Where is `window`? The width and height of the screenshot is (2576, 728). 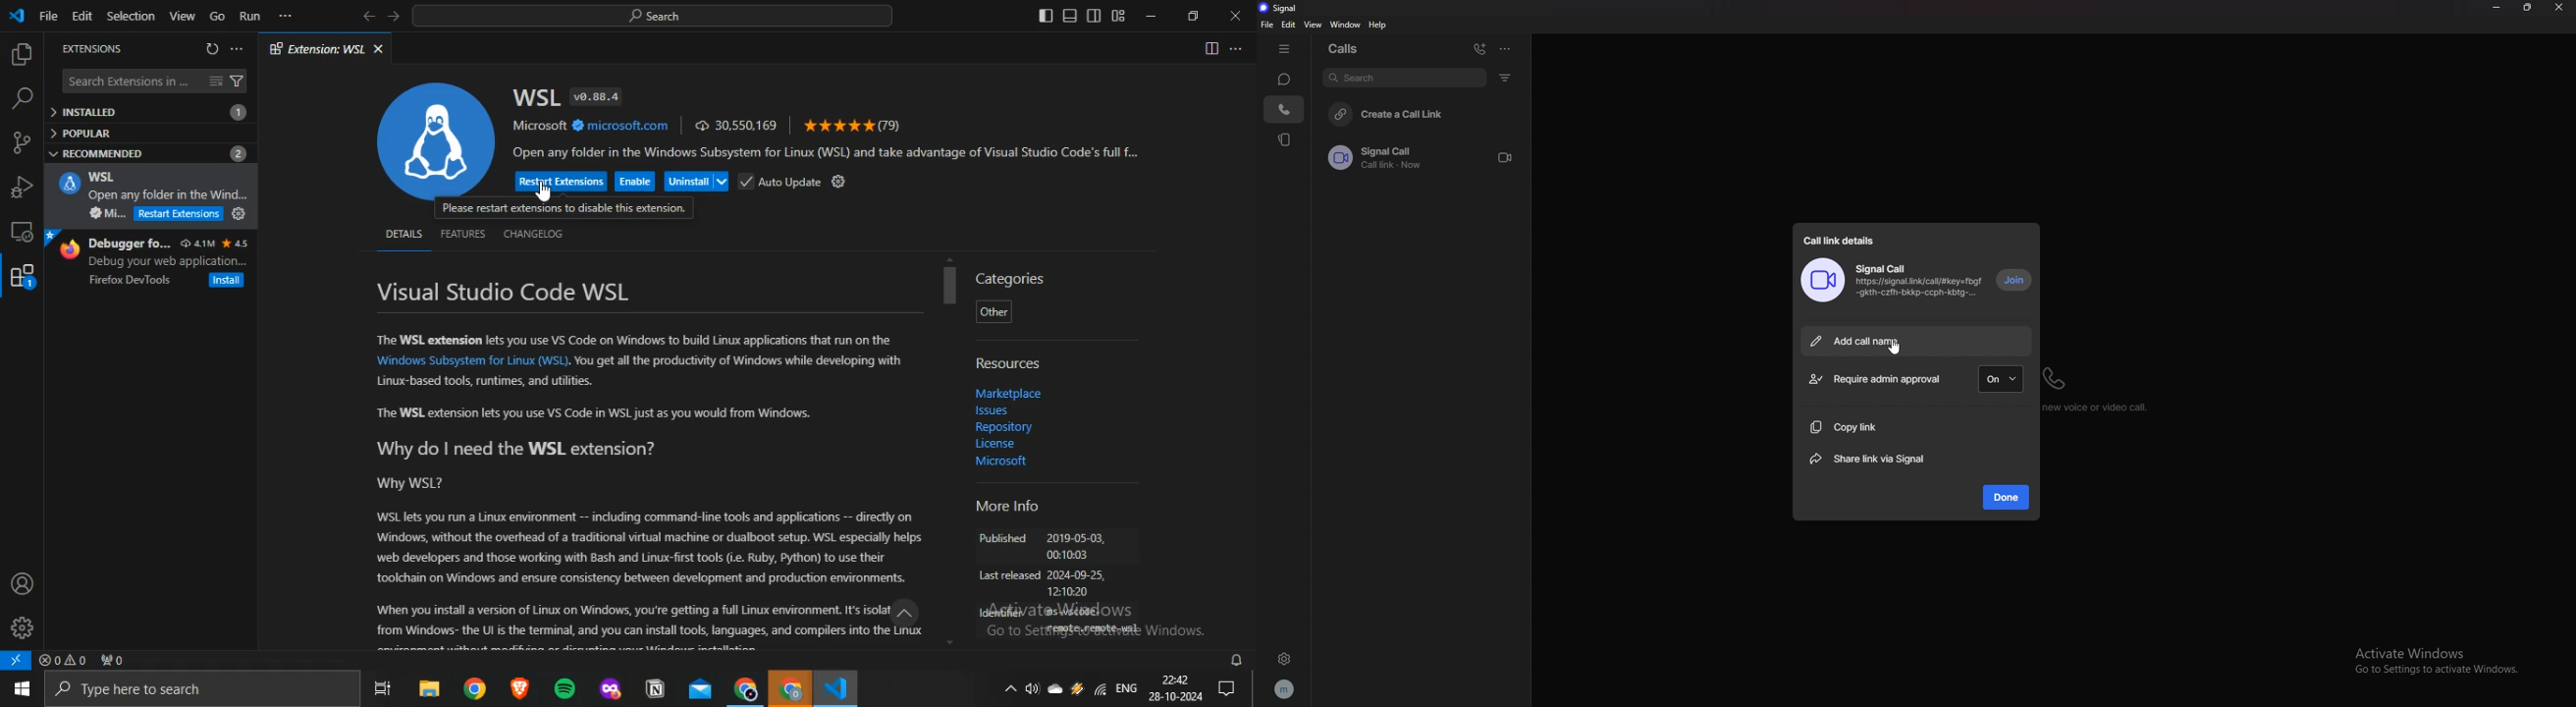
window is located at coordinates (1348, 25).